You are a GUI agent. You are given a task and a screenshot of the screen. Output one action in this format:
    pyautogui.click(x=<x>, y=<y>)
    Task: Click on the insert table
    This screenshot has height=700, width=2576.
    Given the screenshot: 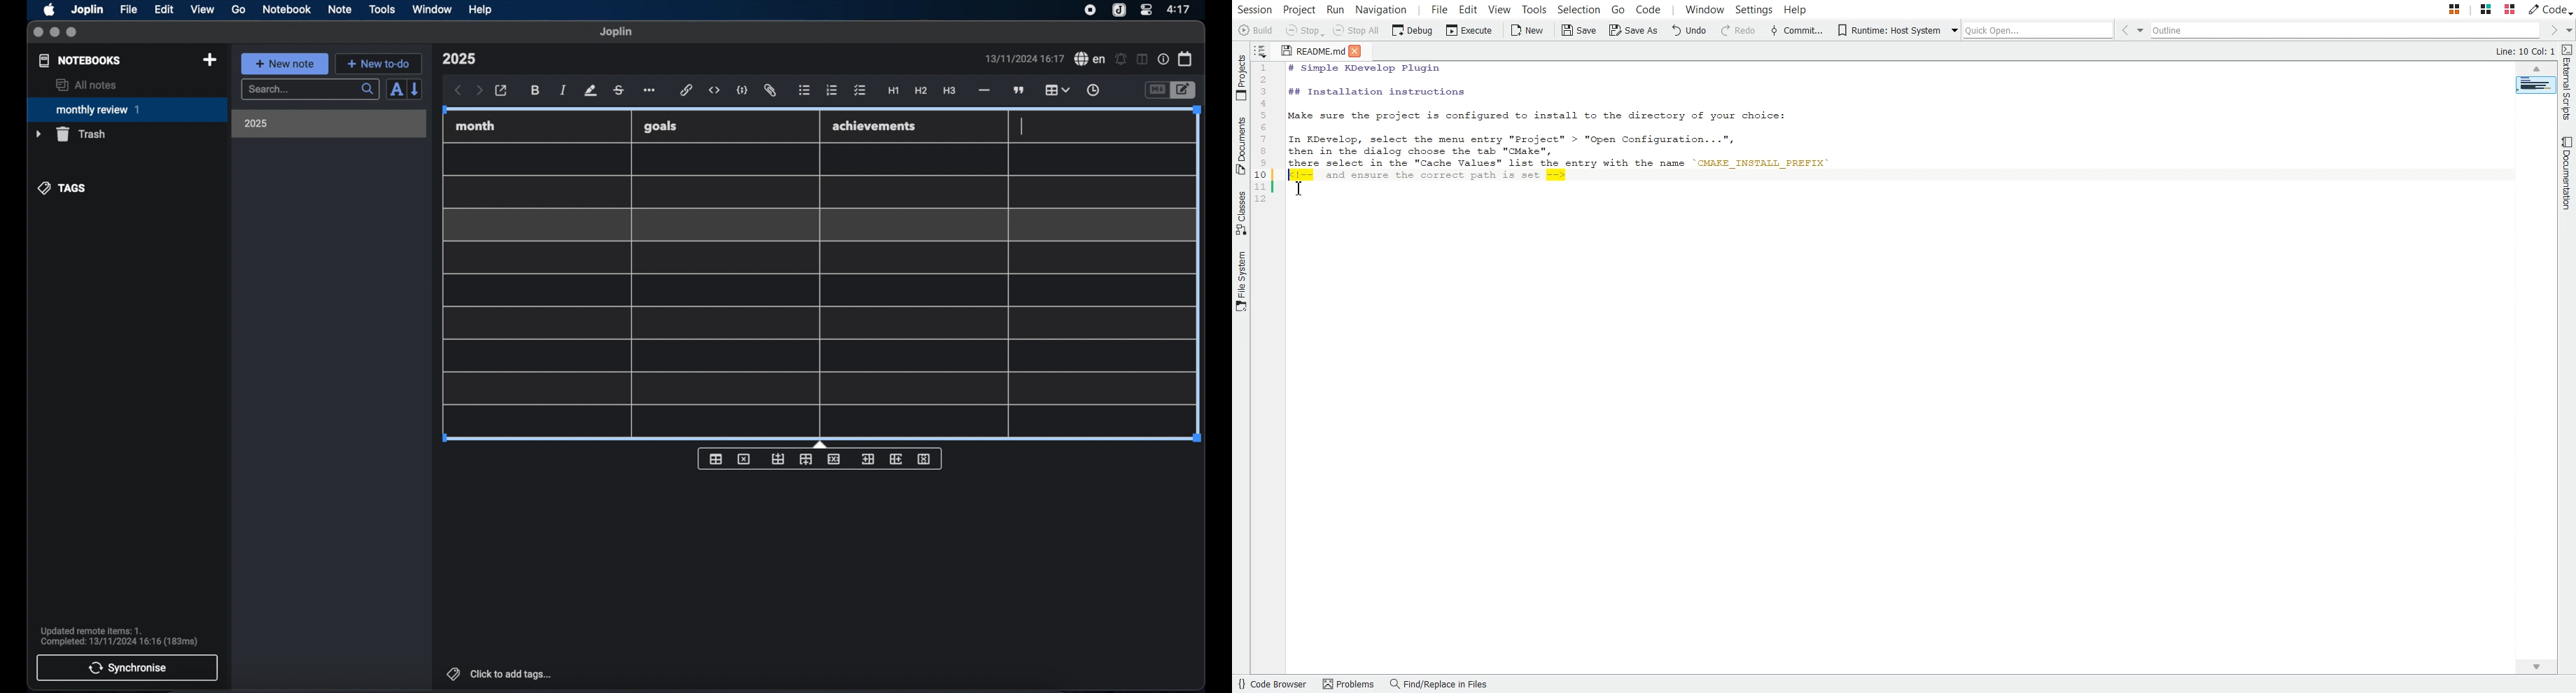 What is the action you would take?
    pyautogui.click(x=715, y=459)
    